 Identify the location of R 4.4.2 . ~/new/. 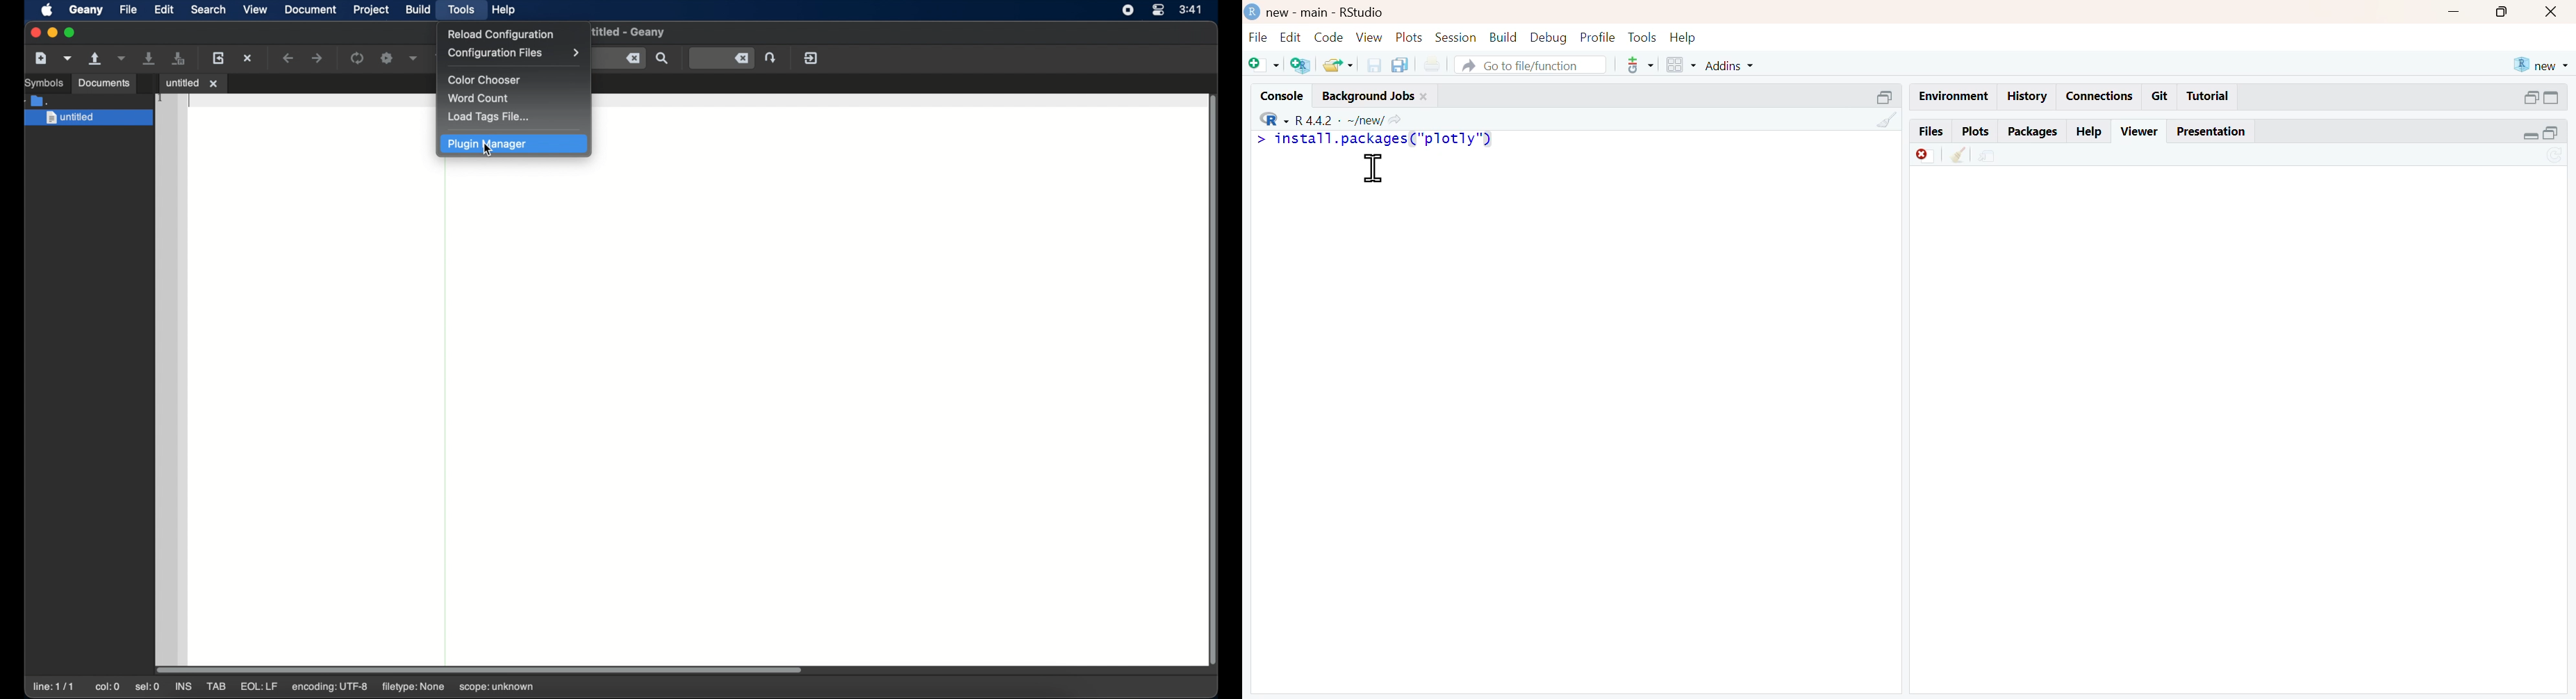
(1340, 118).